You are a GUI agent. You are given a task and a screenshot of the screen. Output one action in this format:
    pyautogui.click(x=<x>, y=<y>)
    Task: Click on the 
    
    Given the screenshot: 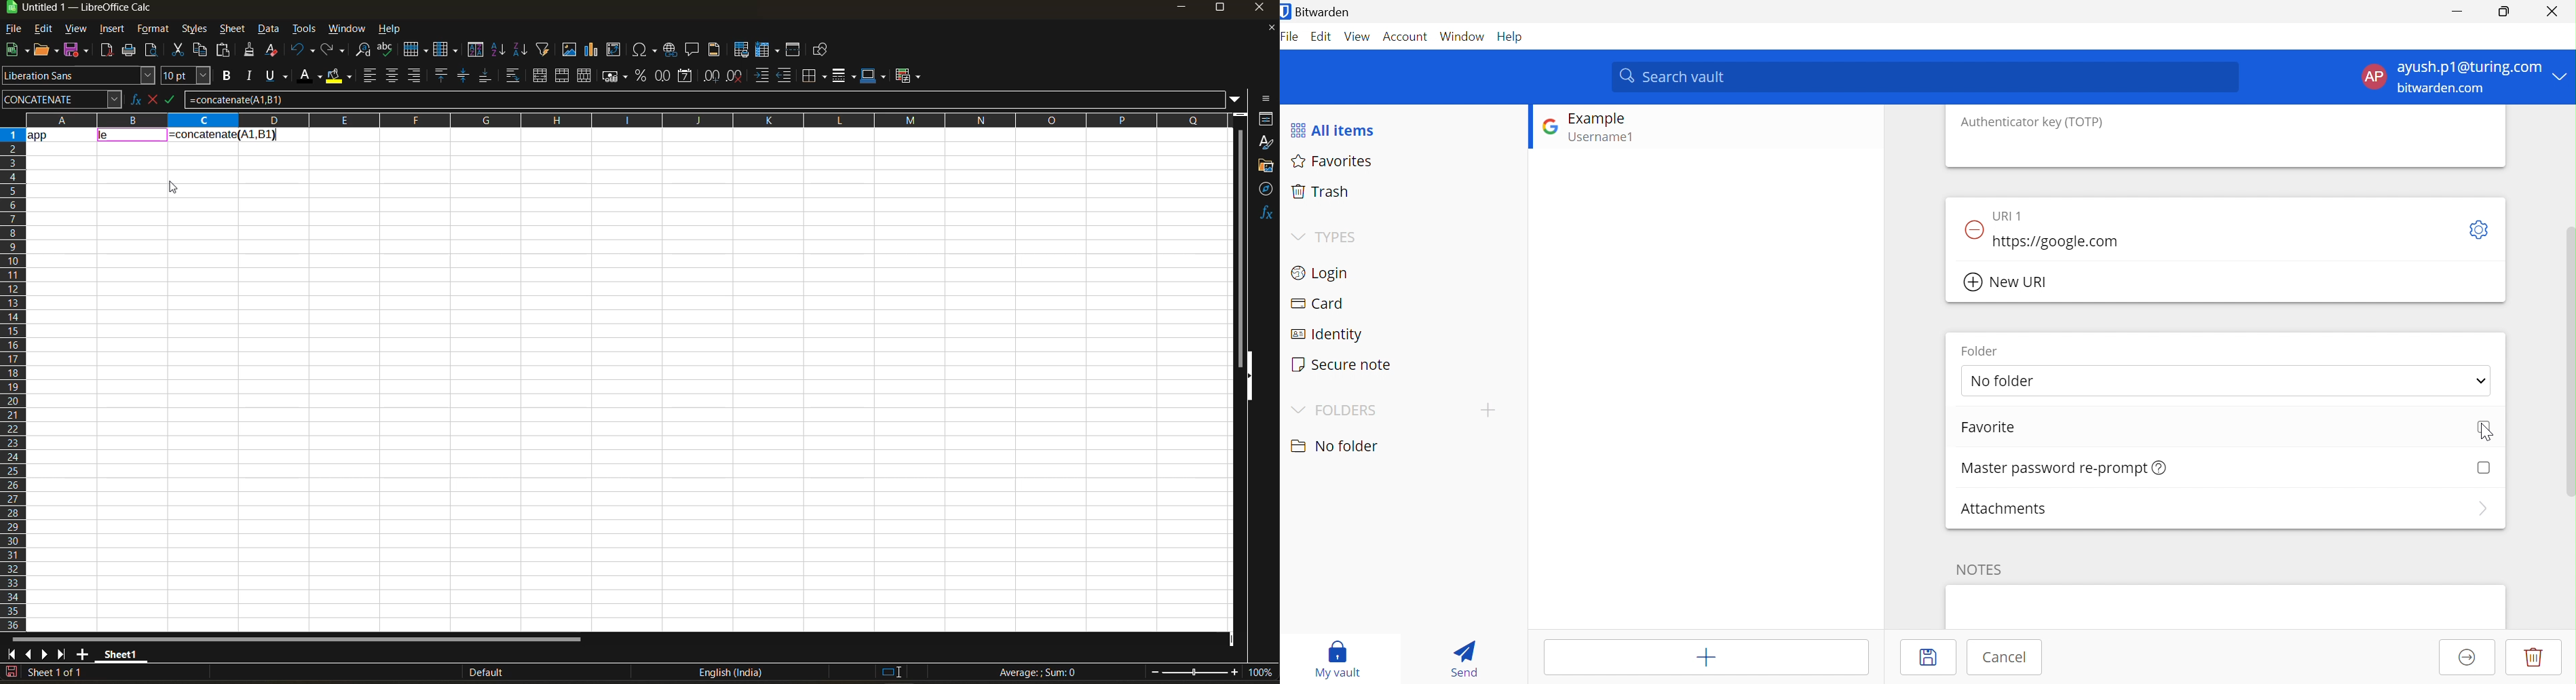 What is the action you would take?
    pyautogui.click(x=1324, y=191)
    